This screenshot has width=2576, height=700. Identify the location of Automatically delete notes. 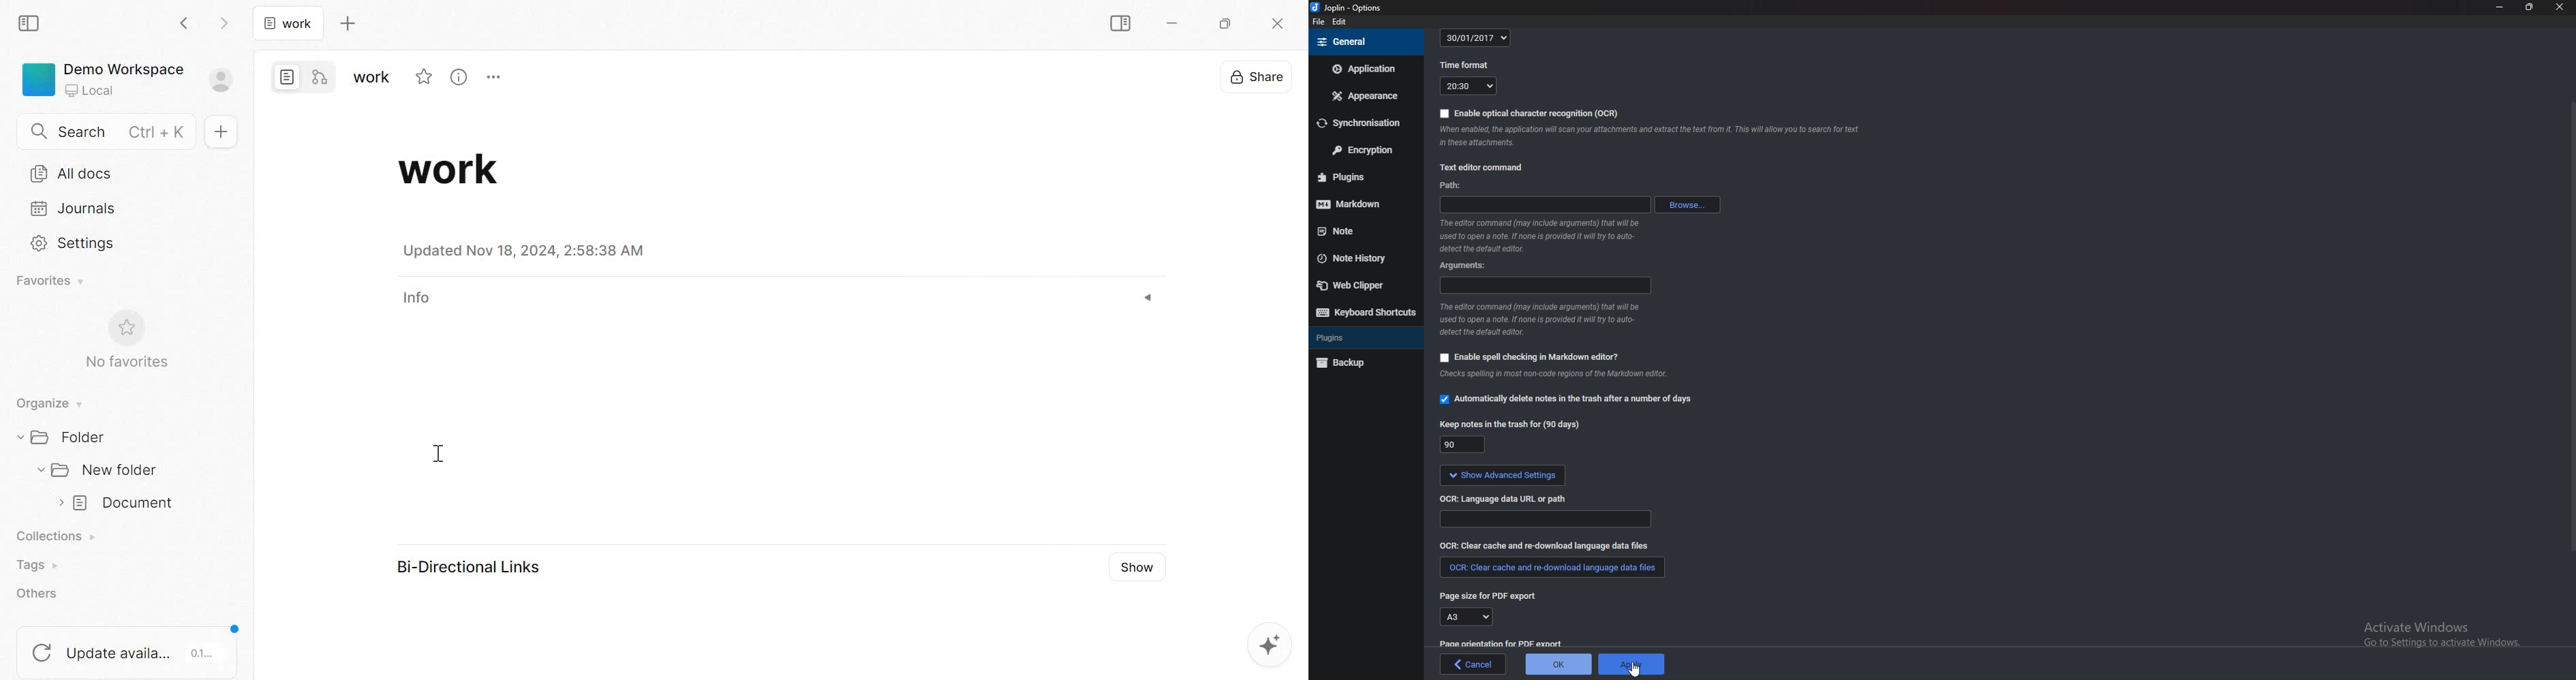
(1571, 401).